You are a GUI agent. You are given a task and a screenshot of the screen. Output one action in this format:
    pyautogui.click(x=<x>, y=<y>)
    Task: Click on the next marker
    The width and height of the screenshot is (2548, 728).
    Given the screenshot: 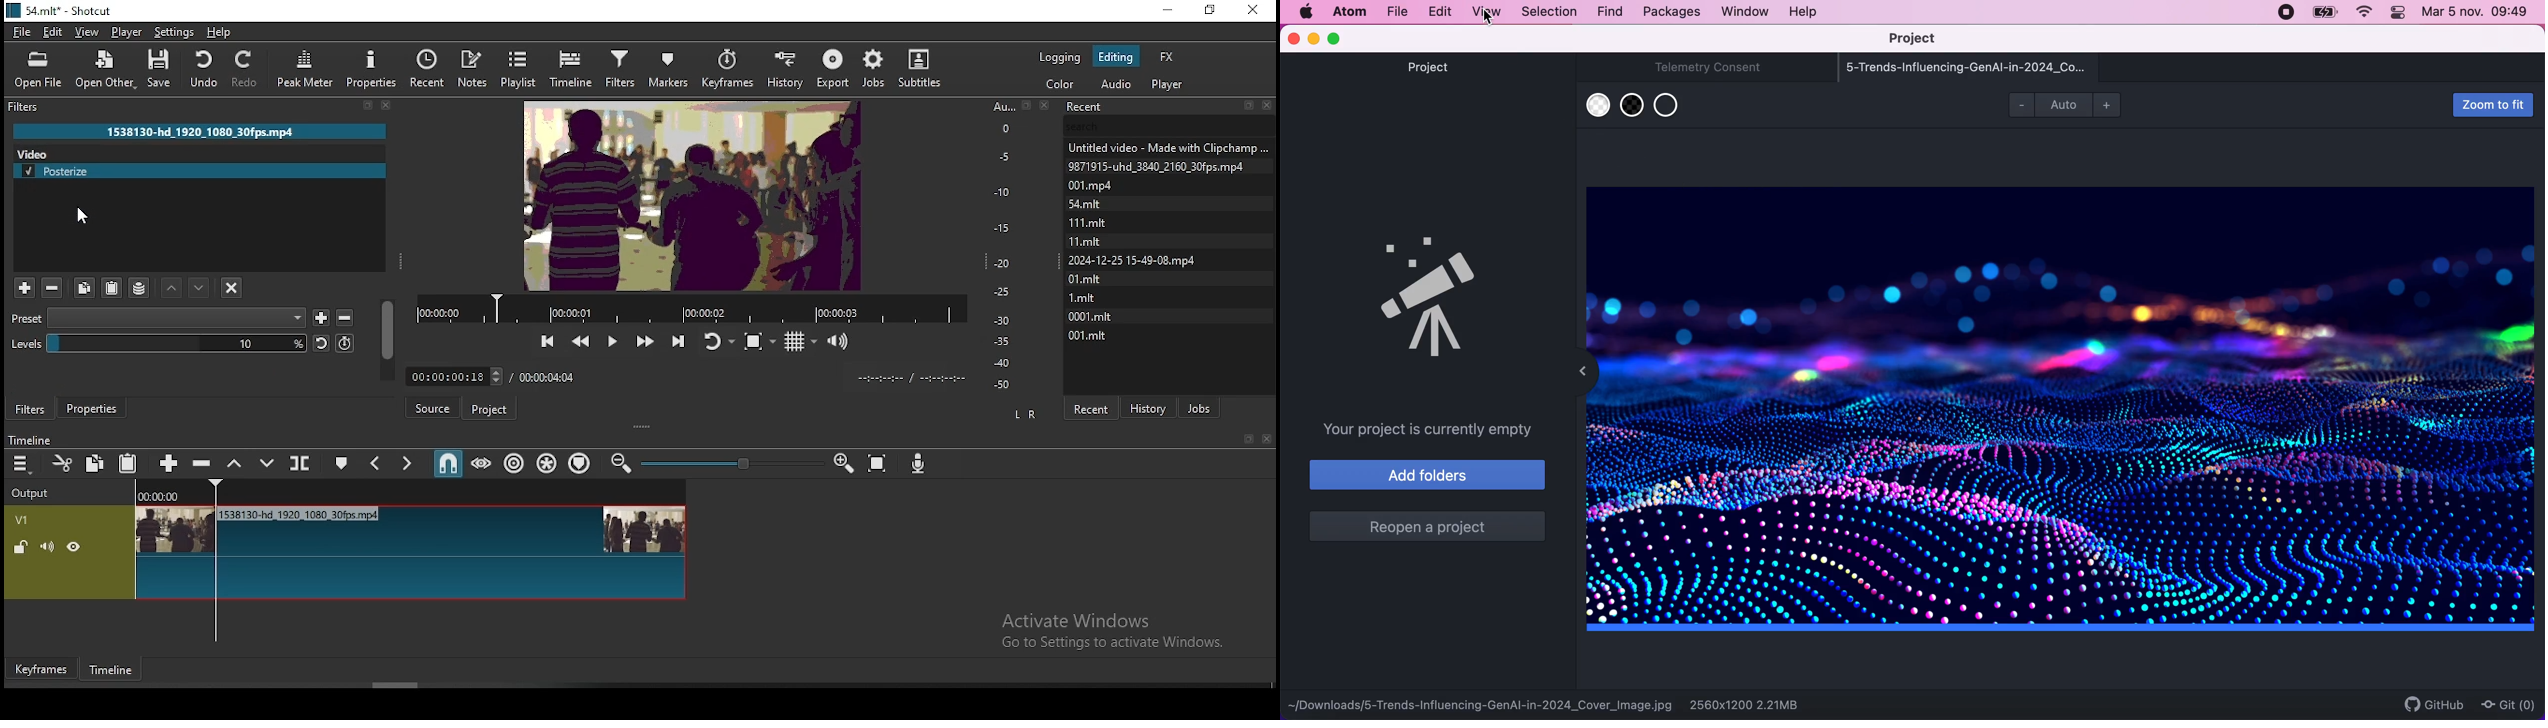 What is the action you would take?
    pyautogui.click(x=404, y=464)
    